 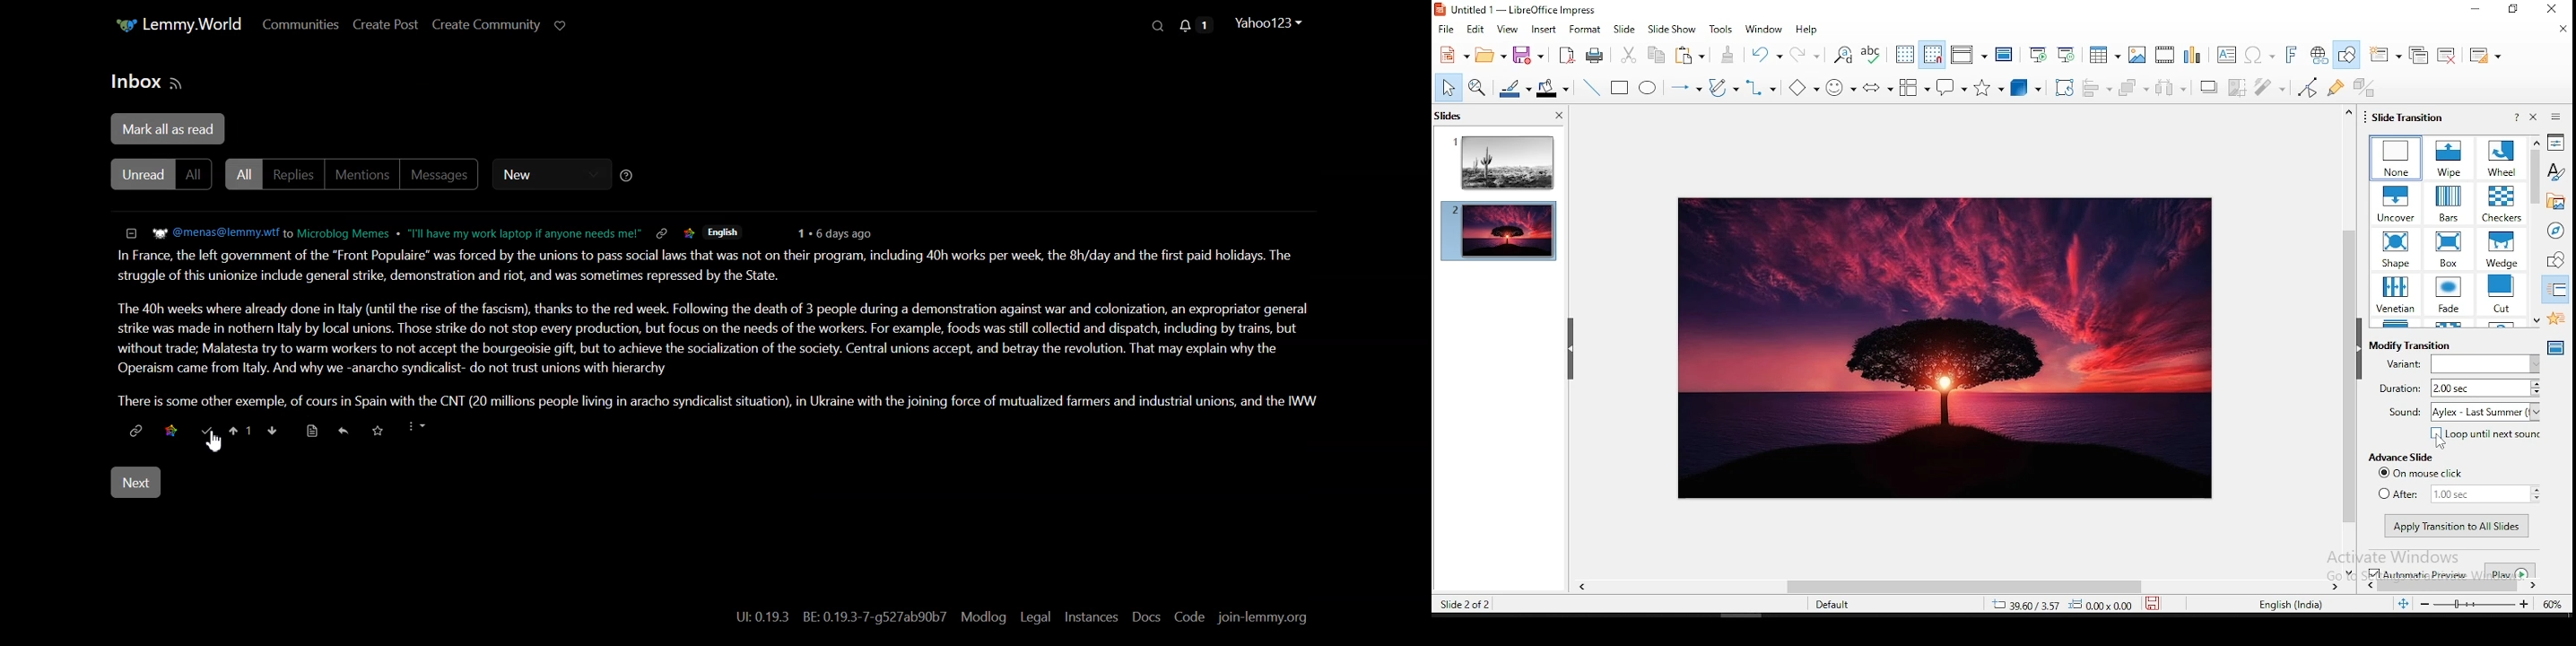 I want to click on master slide, so click(x=2005, y=57).